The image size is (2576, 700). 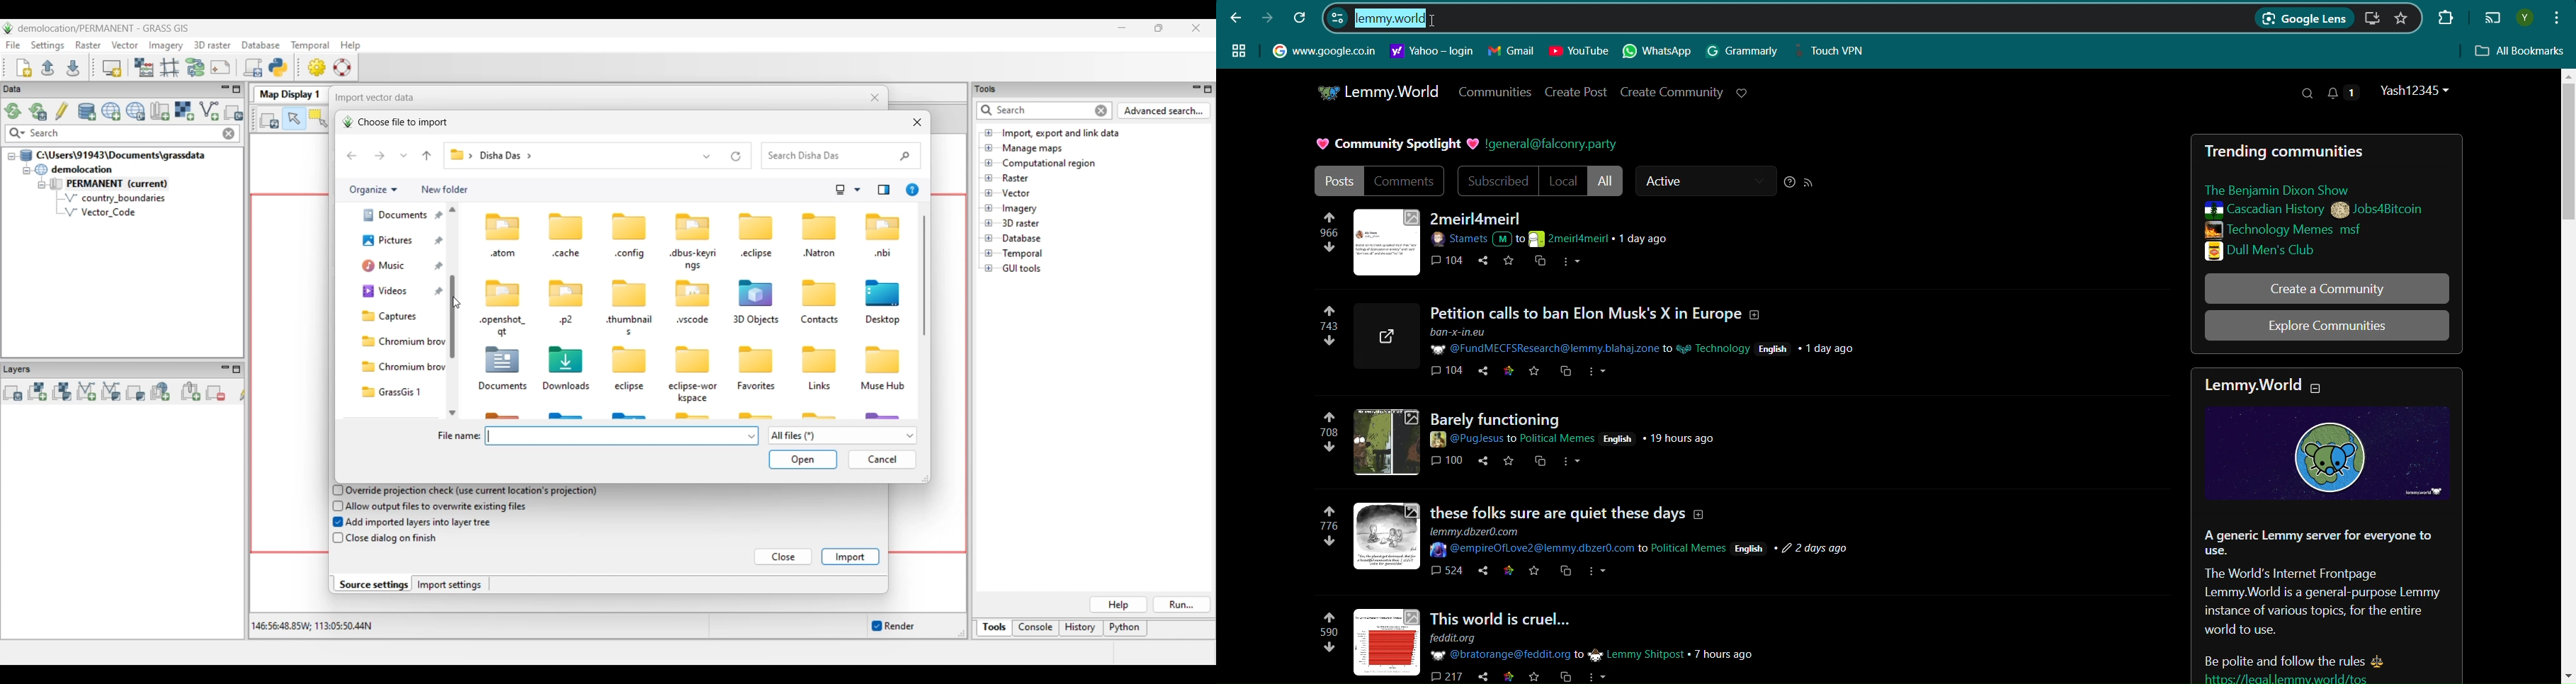 I want to click on star, so click(x=1508, y=462).